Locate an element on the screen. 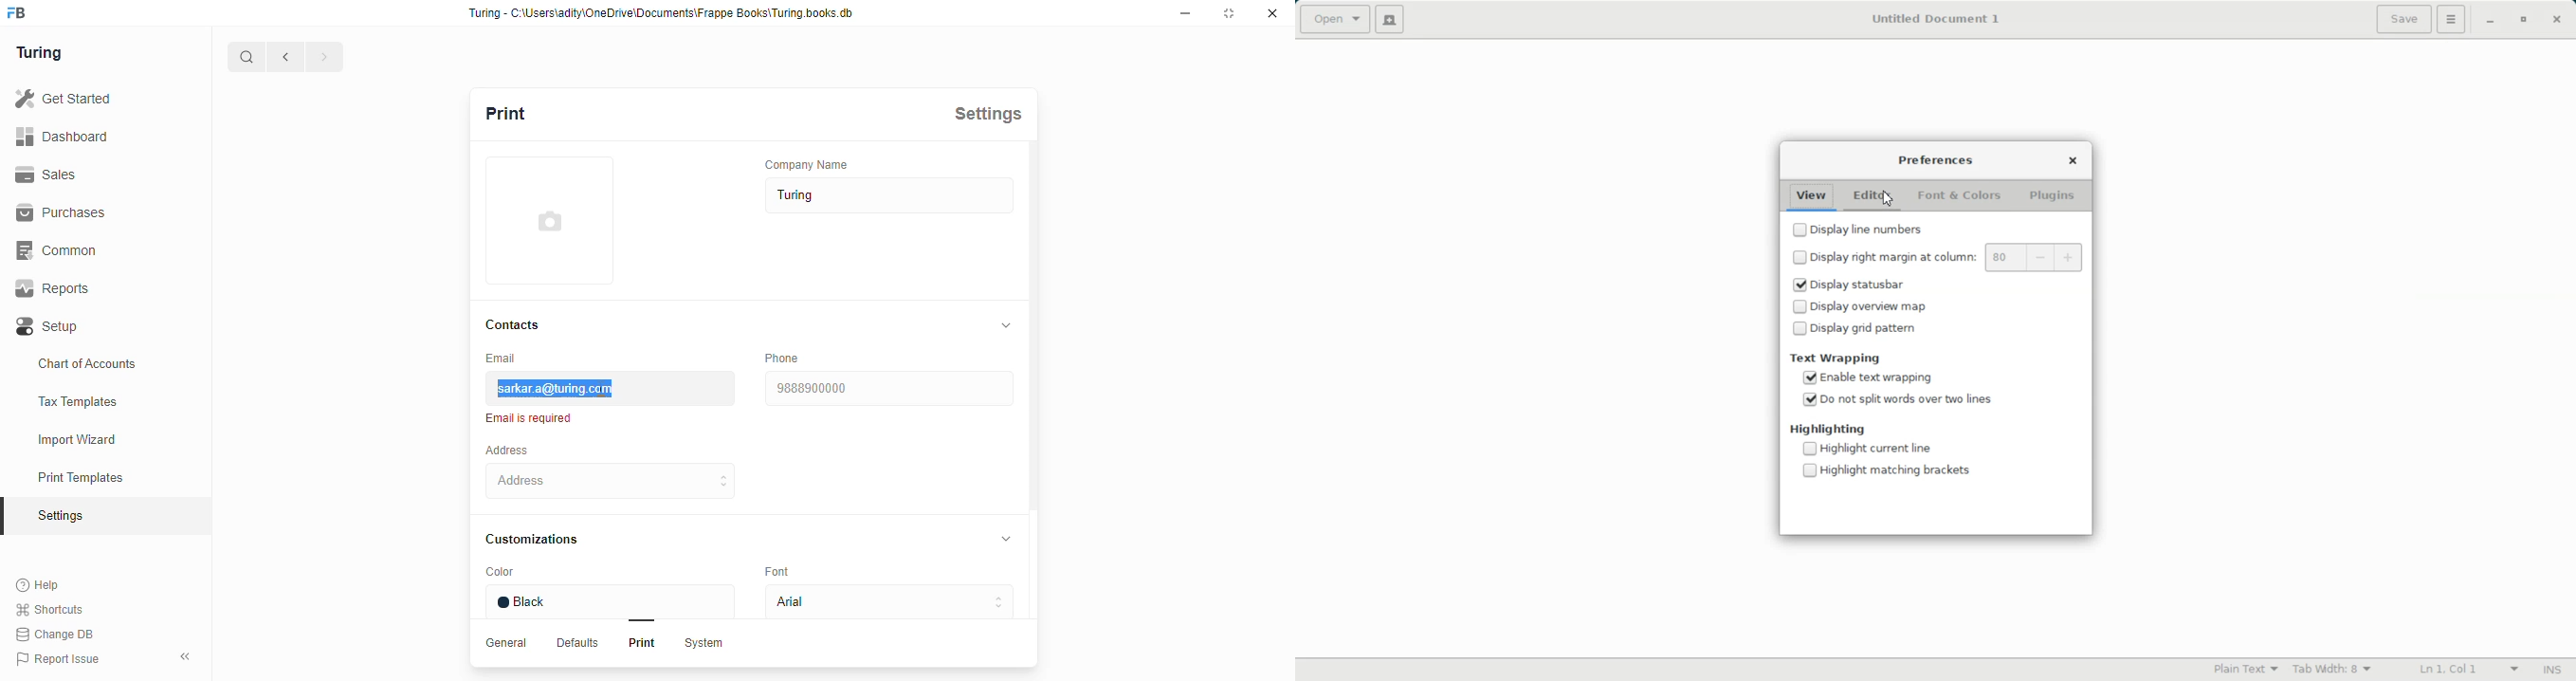  Report Issue is located at coordinates (66, 656).